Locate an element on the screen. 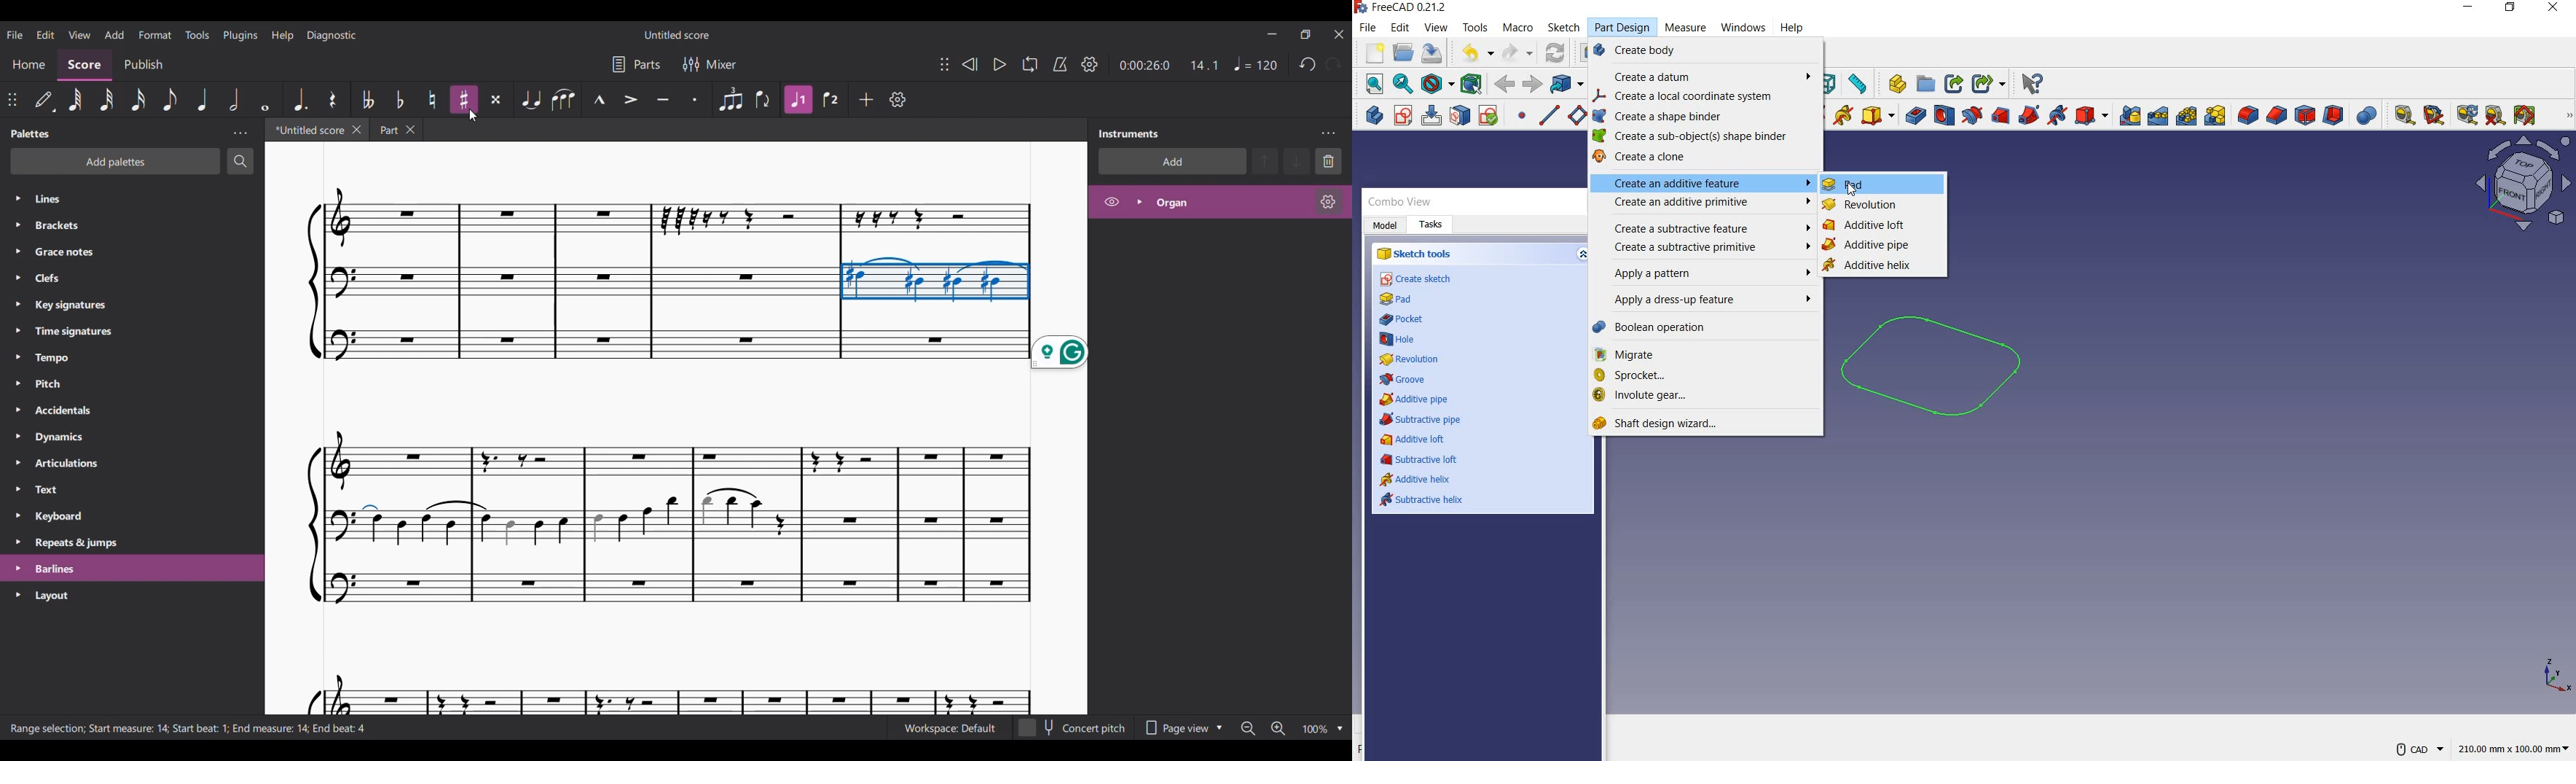 The width and height of the screenshot is (2576, 784). bounding box is located at coordinates (1471, 82).